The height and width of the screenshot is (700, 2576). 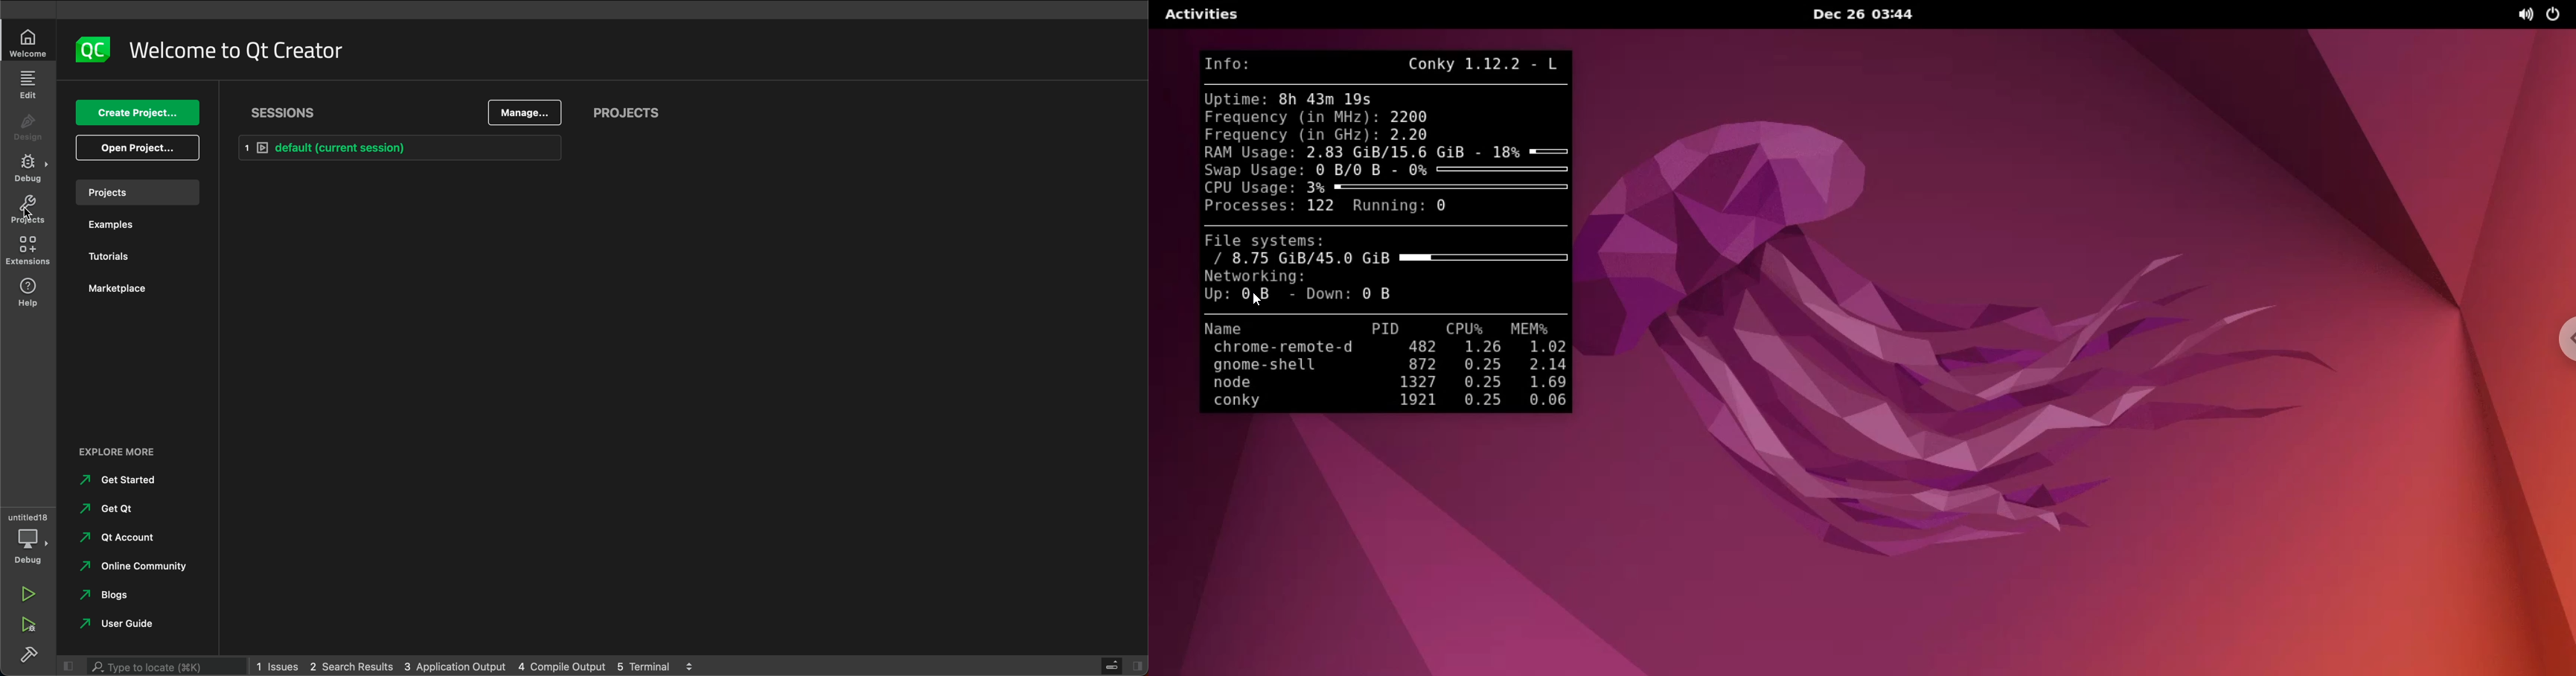 What do you see at coordinates (29, 43) in the screenshot?
I see `welcome` at bounding box center [29, 43].